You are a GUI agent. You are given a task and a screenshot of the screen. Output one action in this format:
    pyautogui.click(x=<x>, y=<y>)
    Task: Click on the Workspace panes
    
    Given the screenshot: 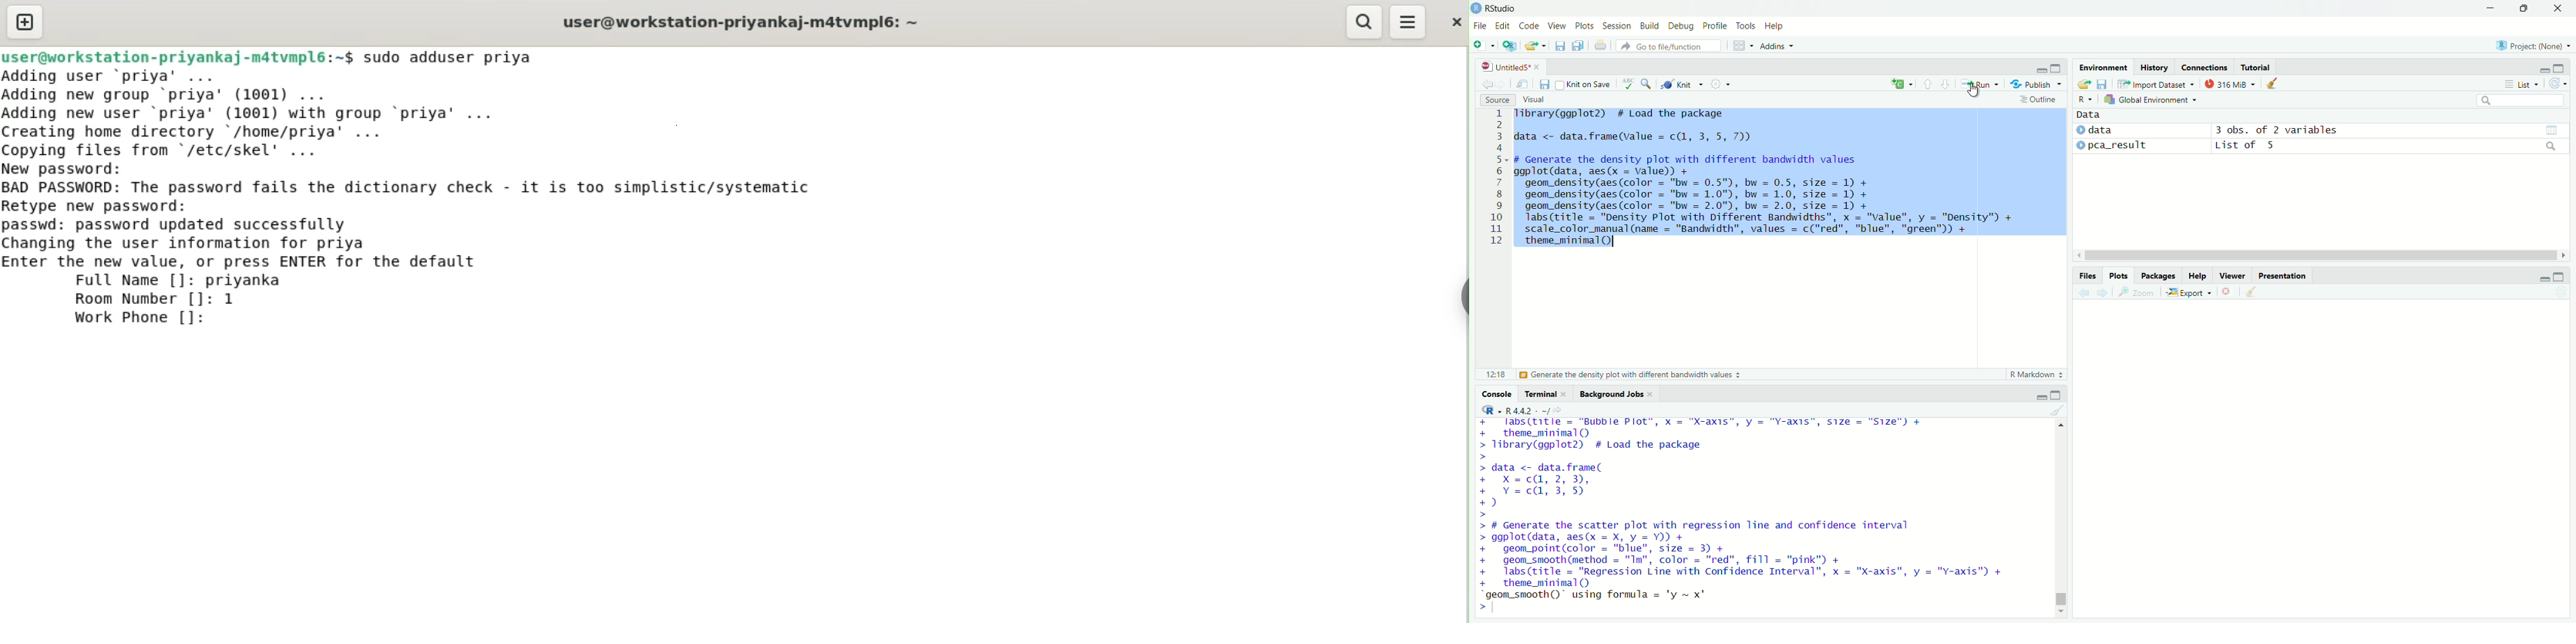 What is the action you would take?
    pyautogui.click(x=1743, y=45)
    